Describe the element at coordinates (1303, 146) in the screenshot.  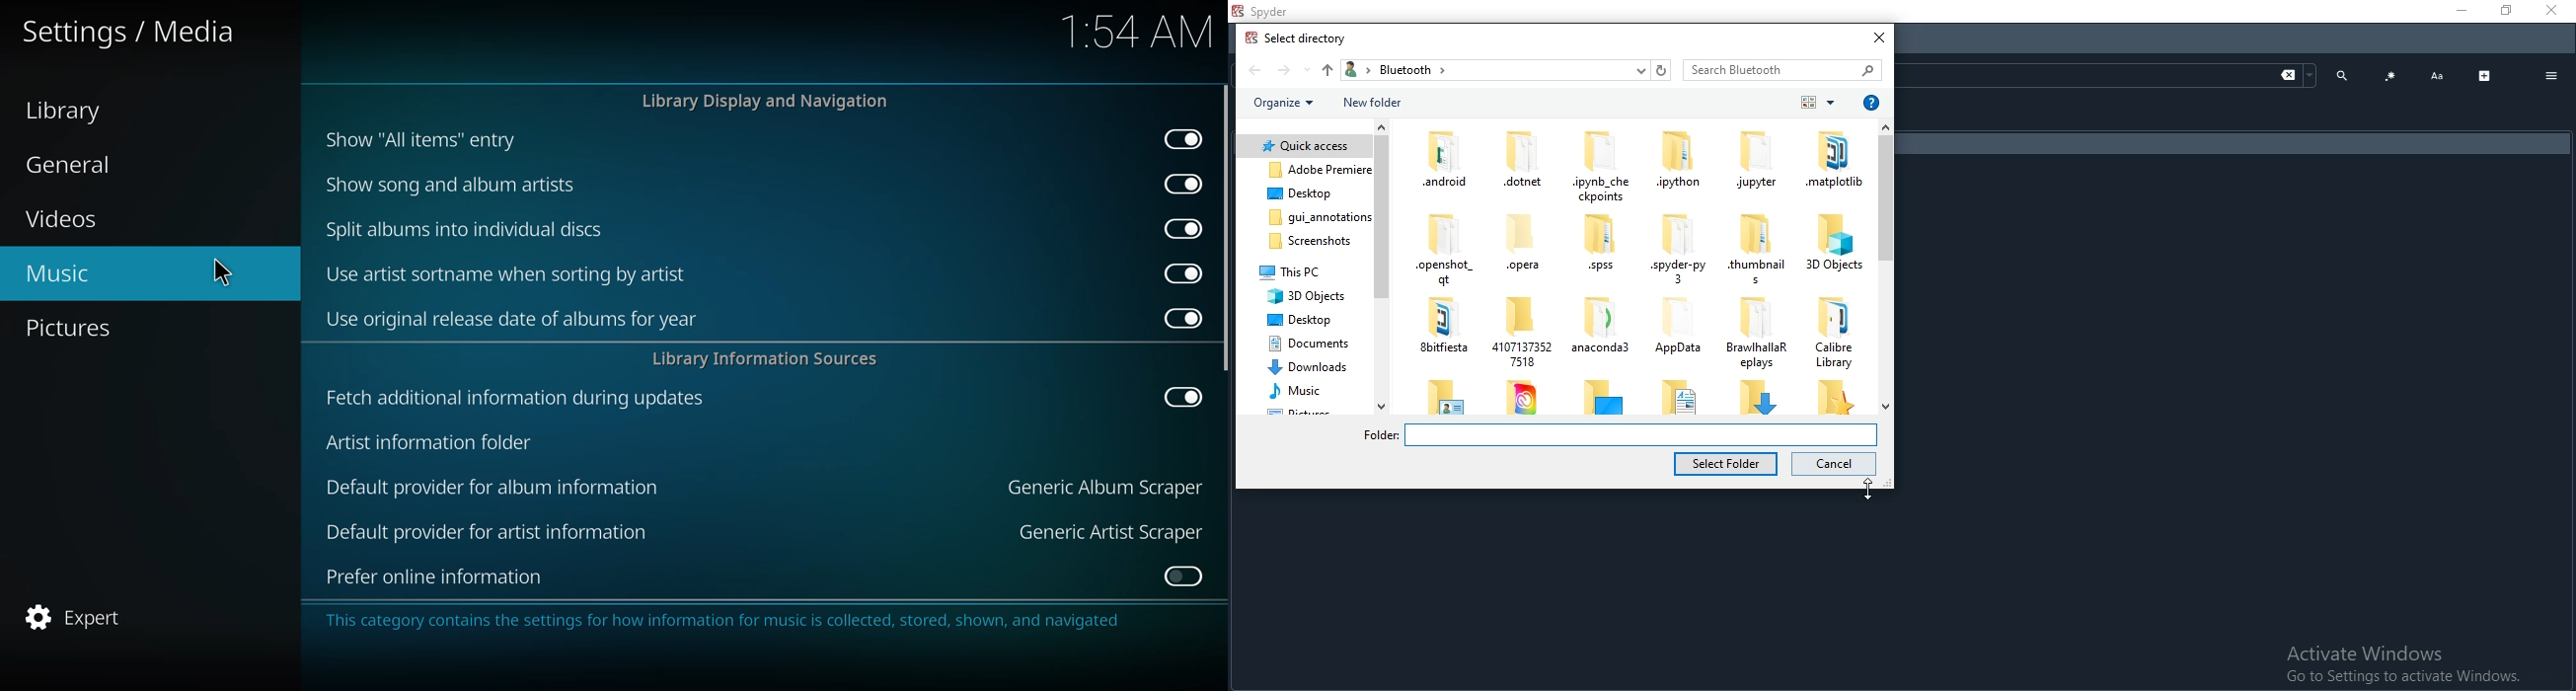
I see `quick access` at that location.